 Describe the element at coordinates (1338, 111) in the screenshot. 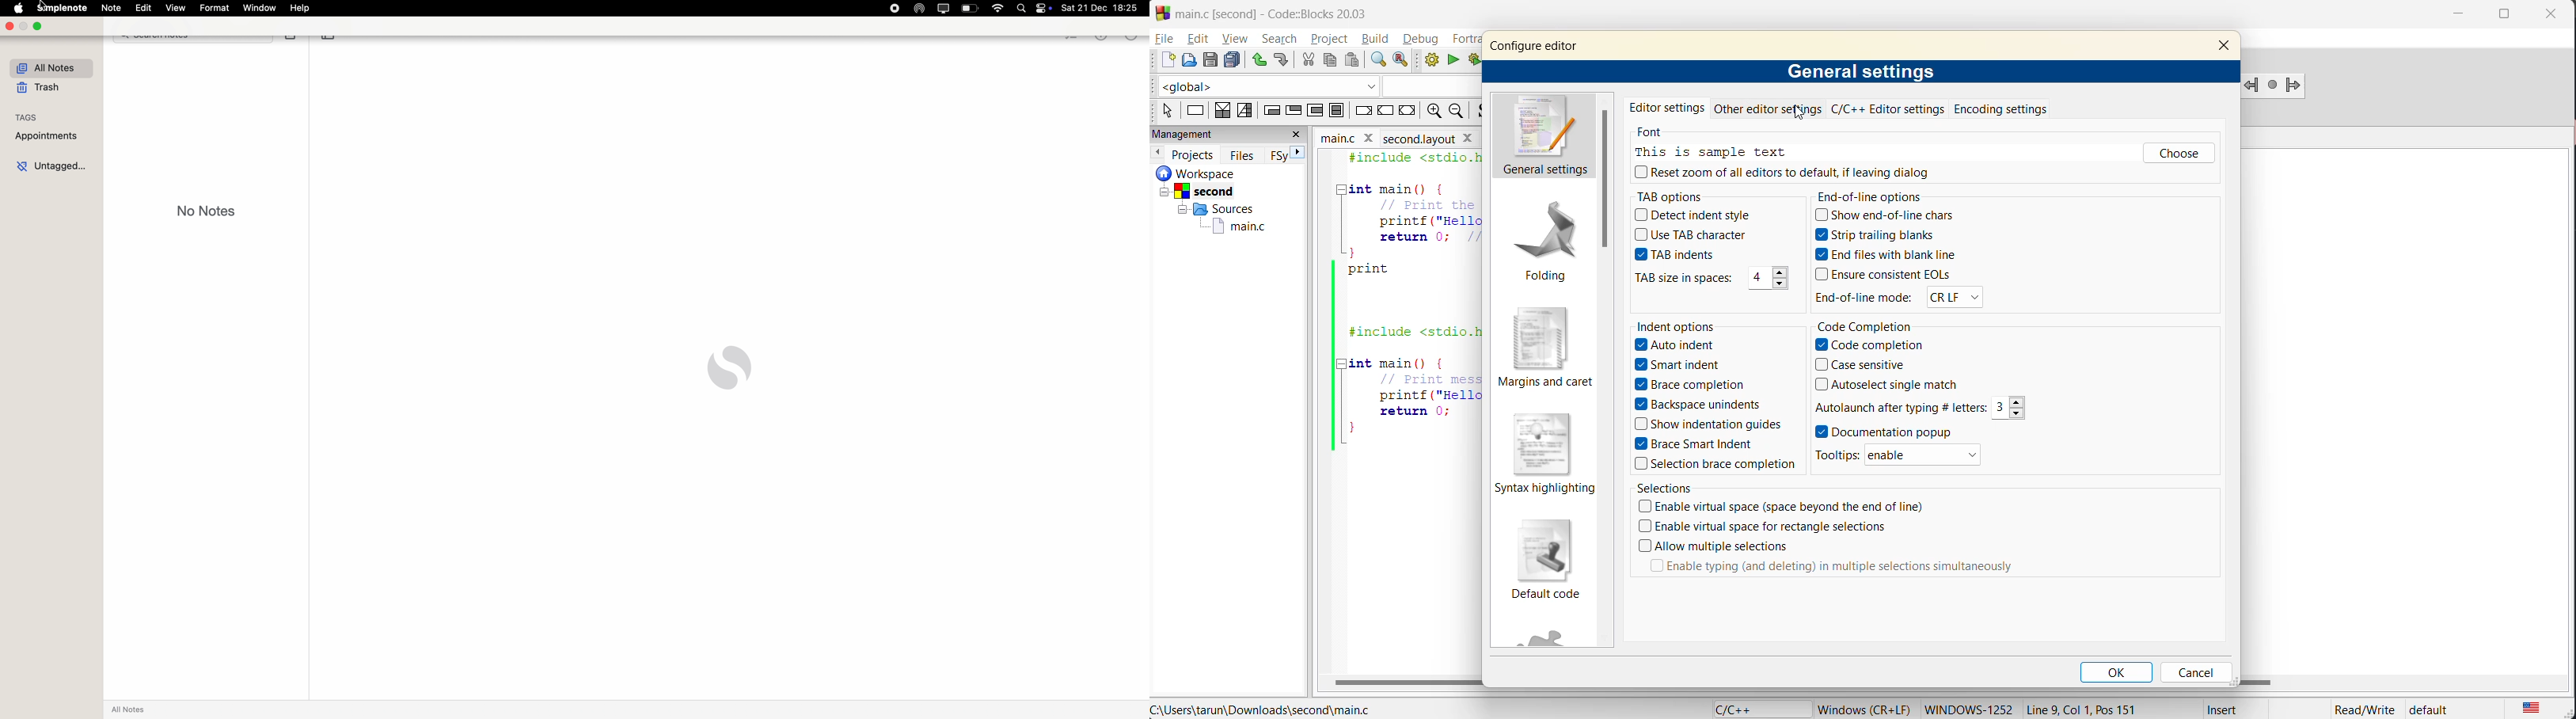

I see `block instruction` at that location.